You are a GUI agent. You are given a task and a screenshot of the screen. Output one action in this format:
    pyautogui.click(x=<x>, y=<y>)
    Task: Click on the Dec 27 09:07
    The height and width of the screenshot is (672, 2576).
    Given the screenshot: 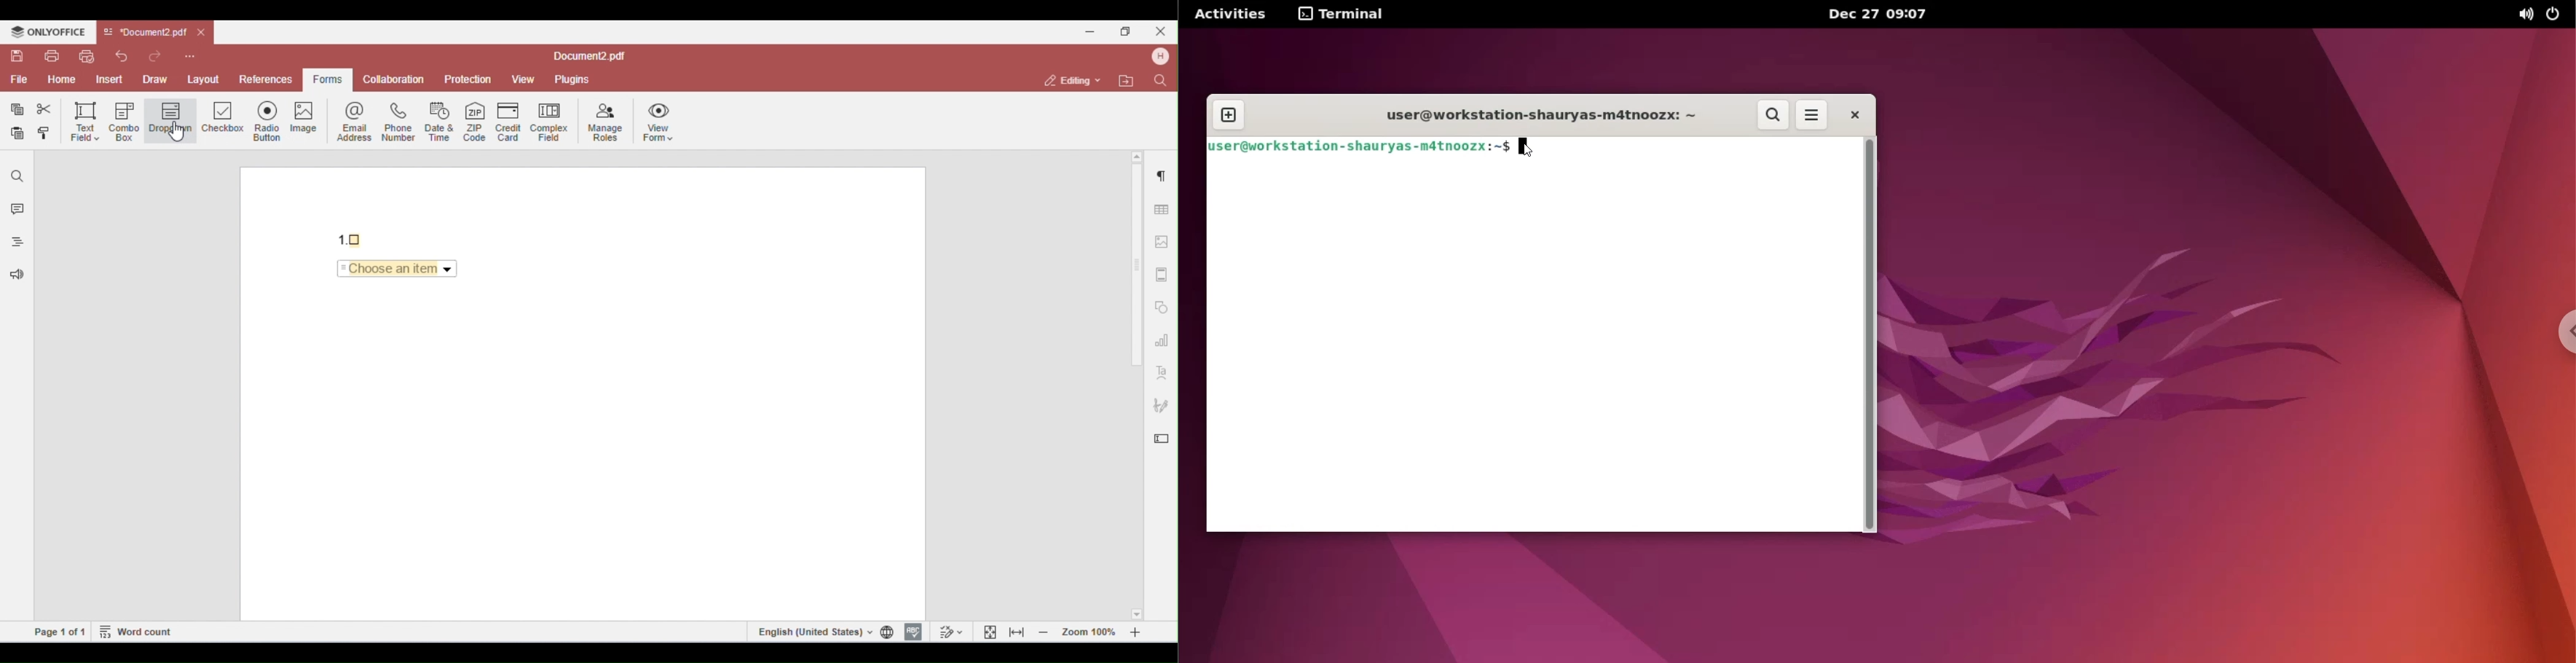 What is the action you would take?
    pyautogui.click(x=1883, y=15)
    